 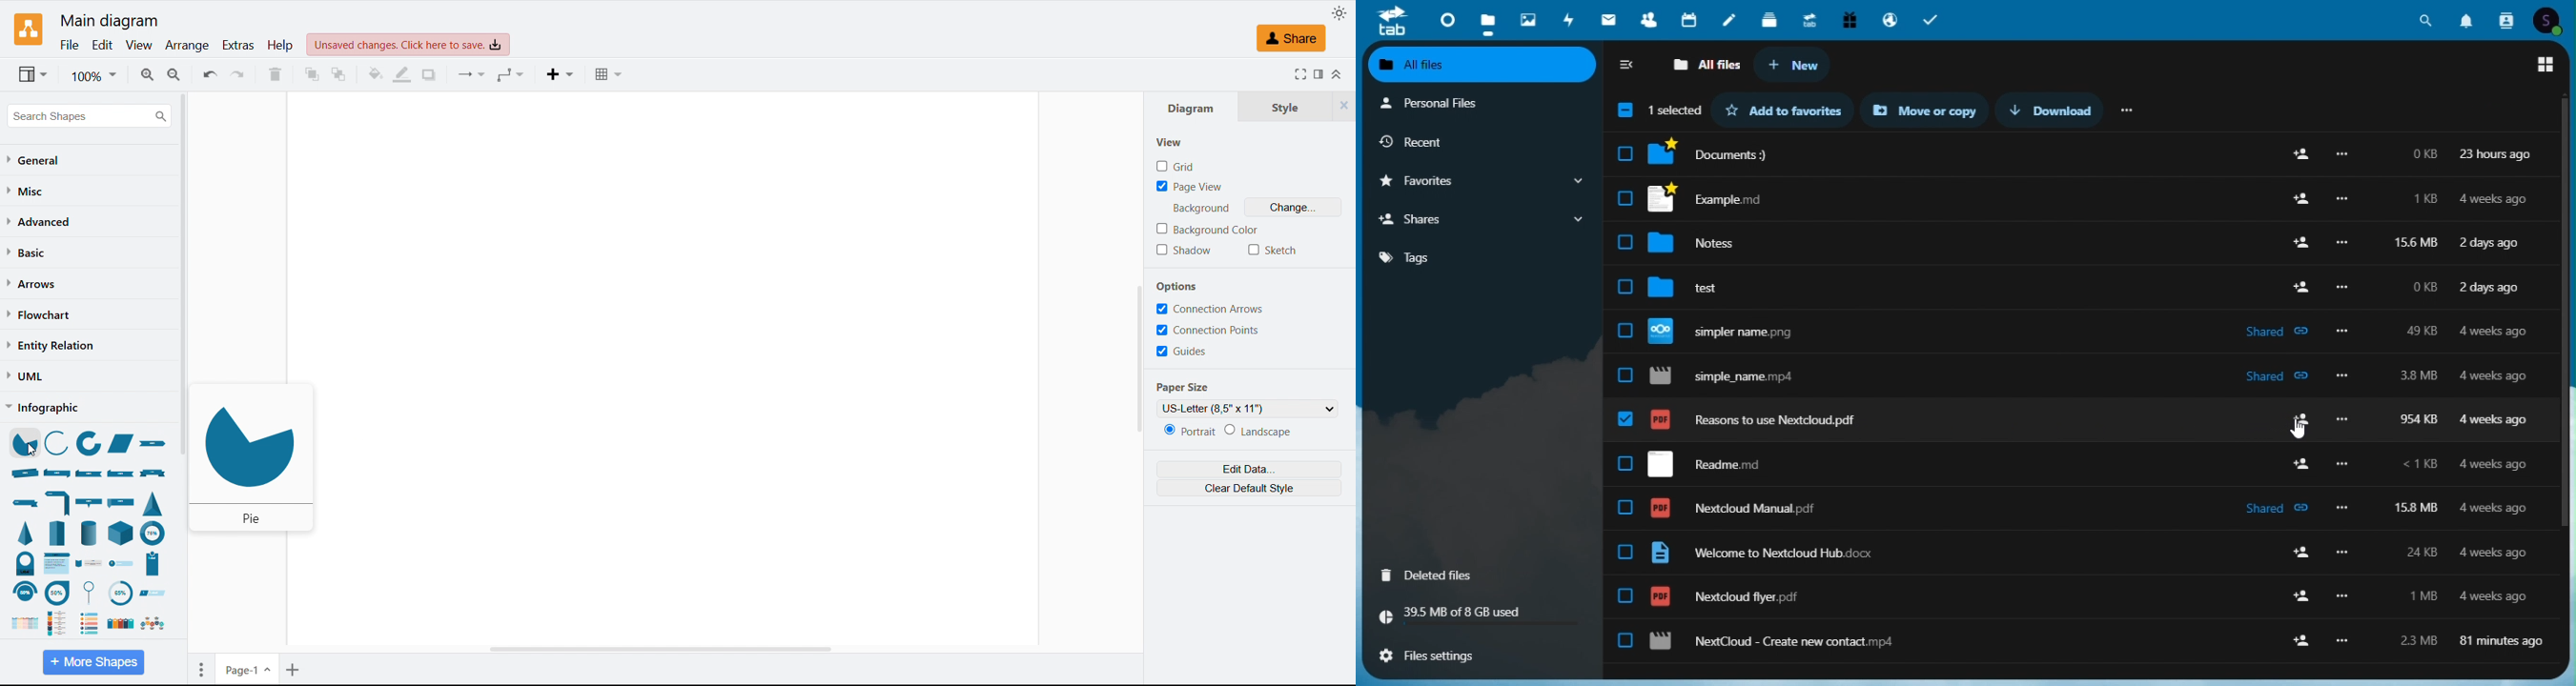 I want to click on chevron list, so click(x=23, y=625).